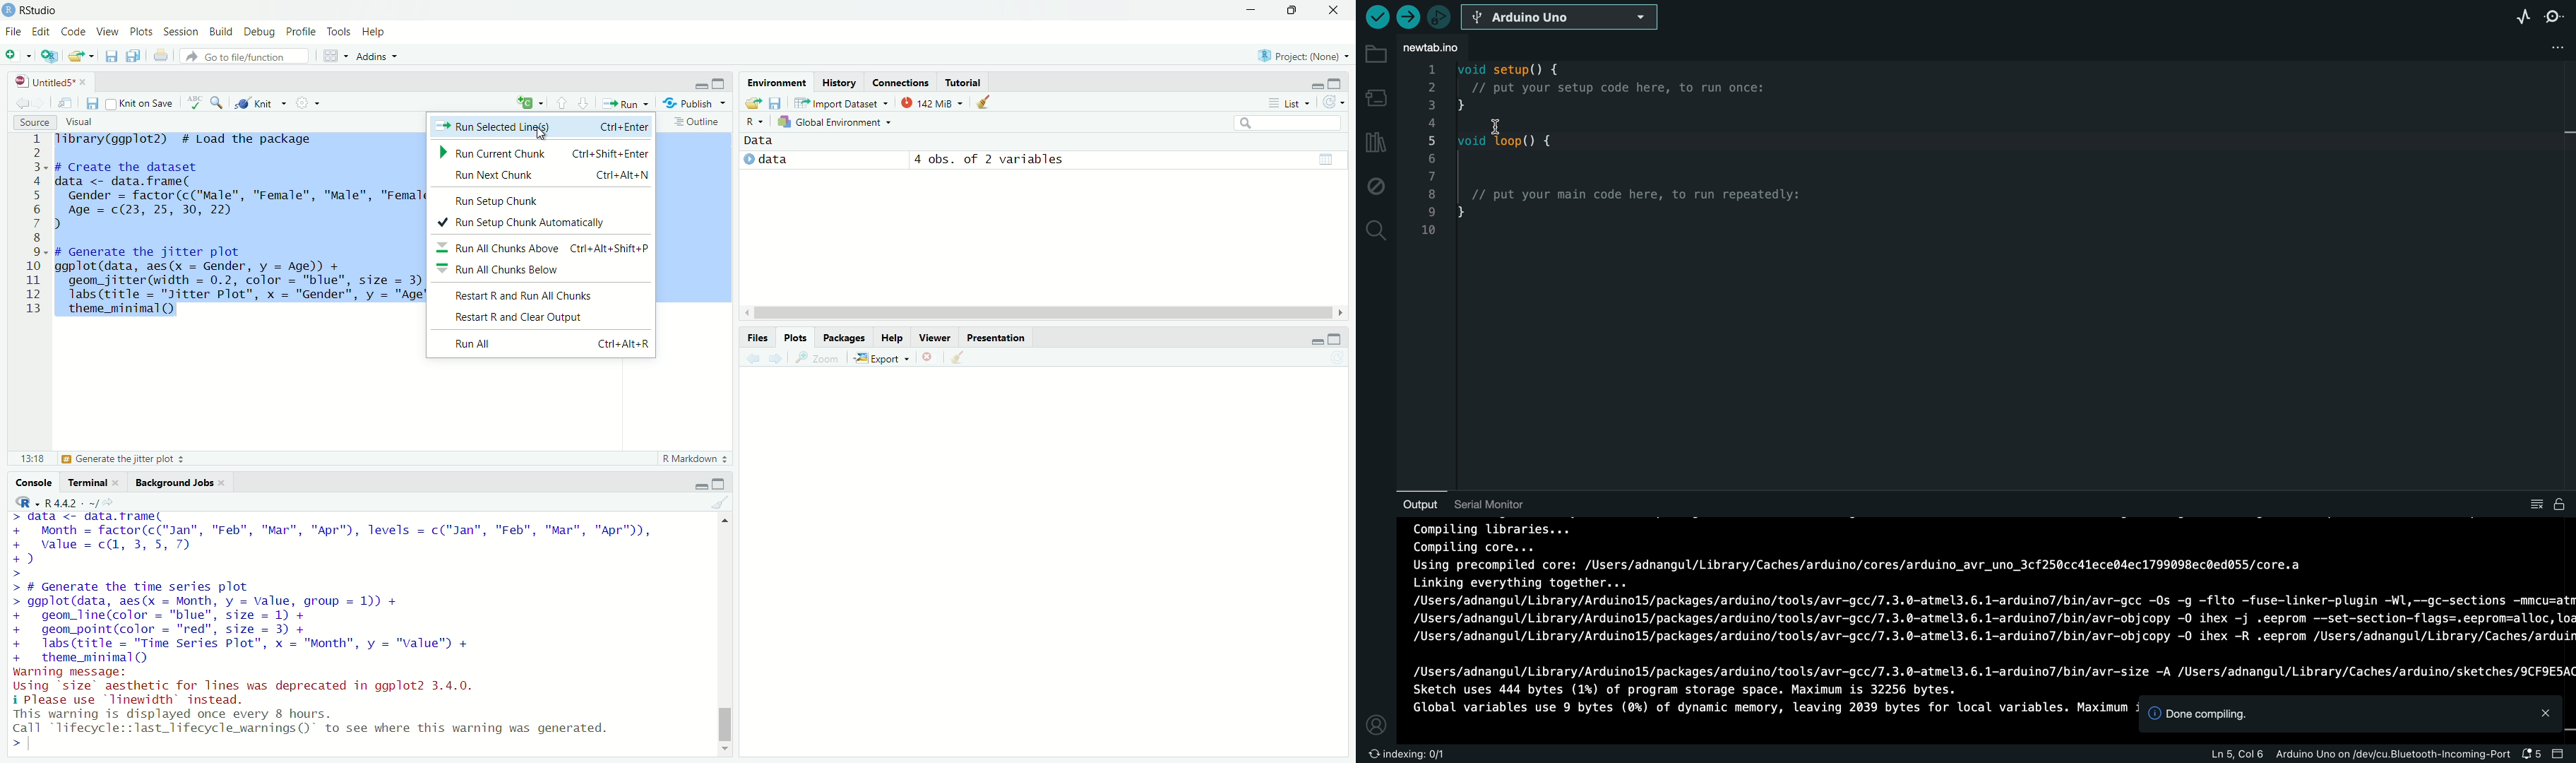  What do you see at coordinates (893, 339) in the screenshot?
I see `help` at bounding box center [893, 339].